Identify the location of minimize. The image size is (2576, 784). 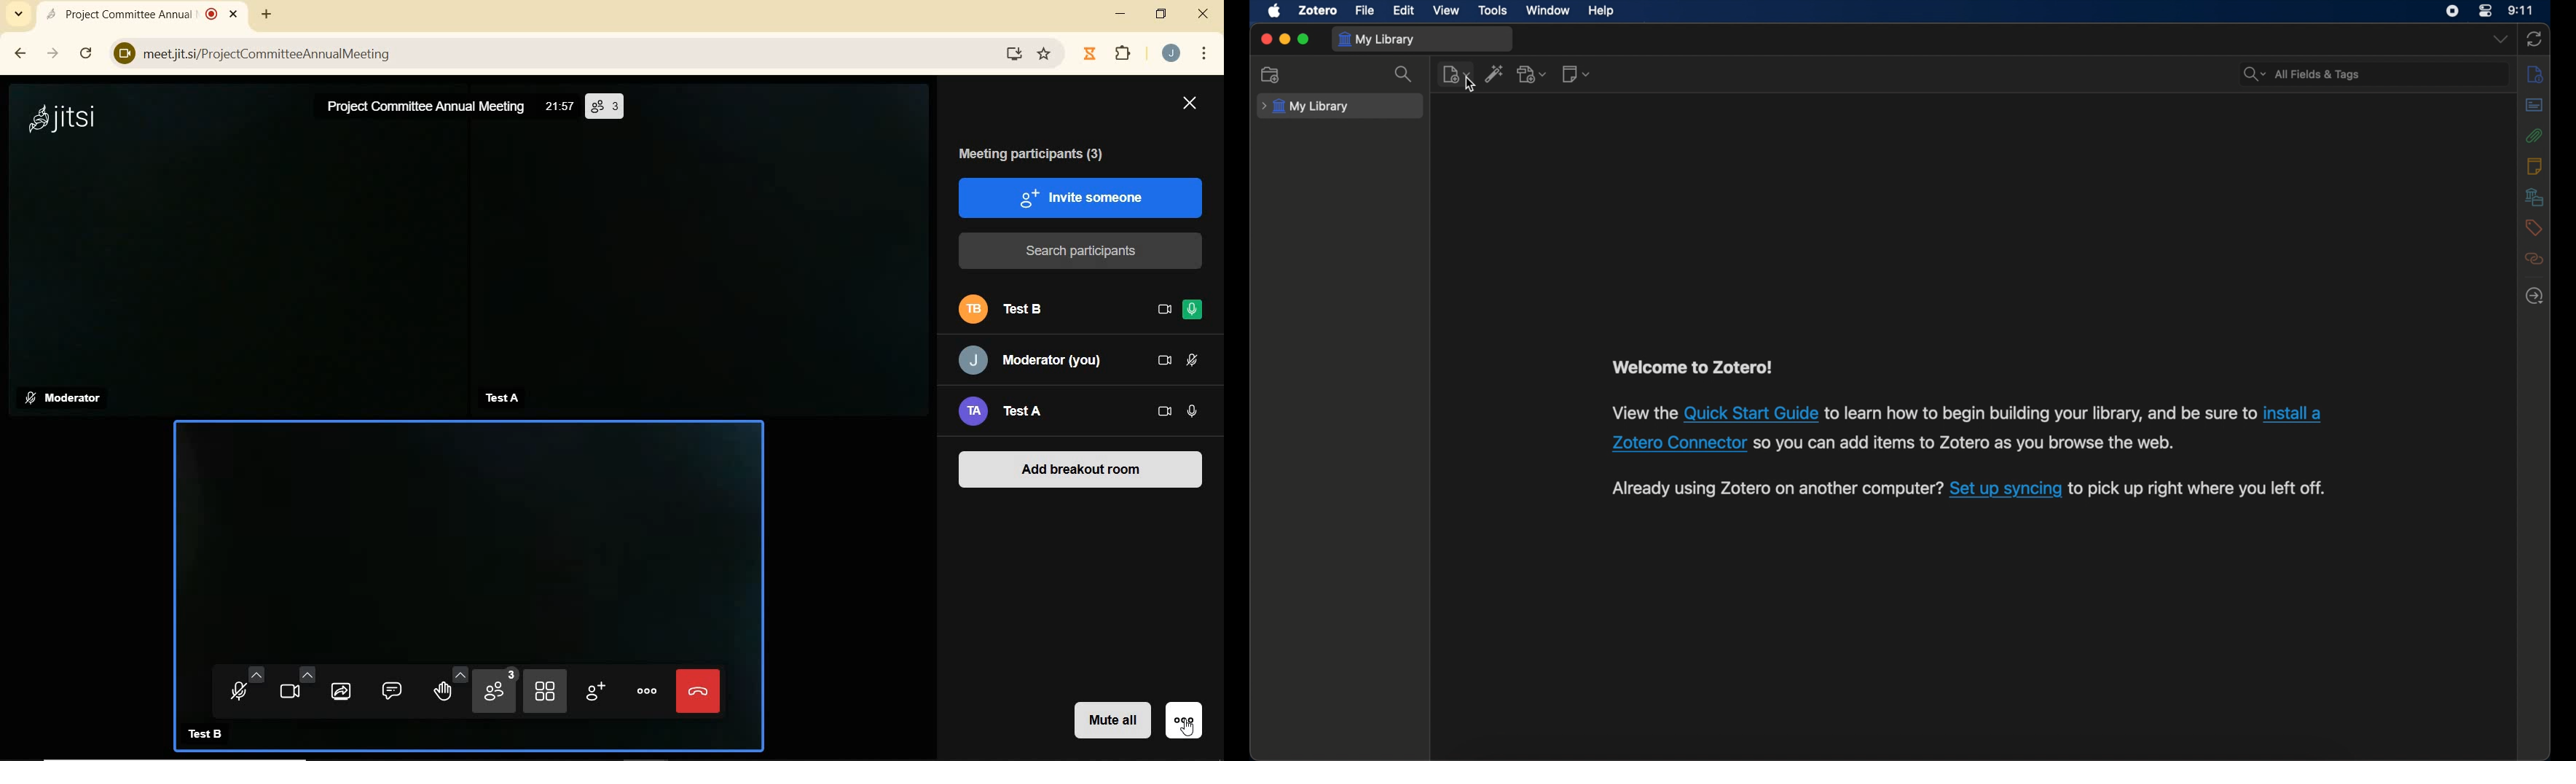
(1284, 39).